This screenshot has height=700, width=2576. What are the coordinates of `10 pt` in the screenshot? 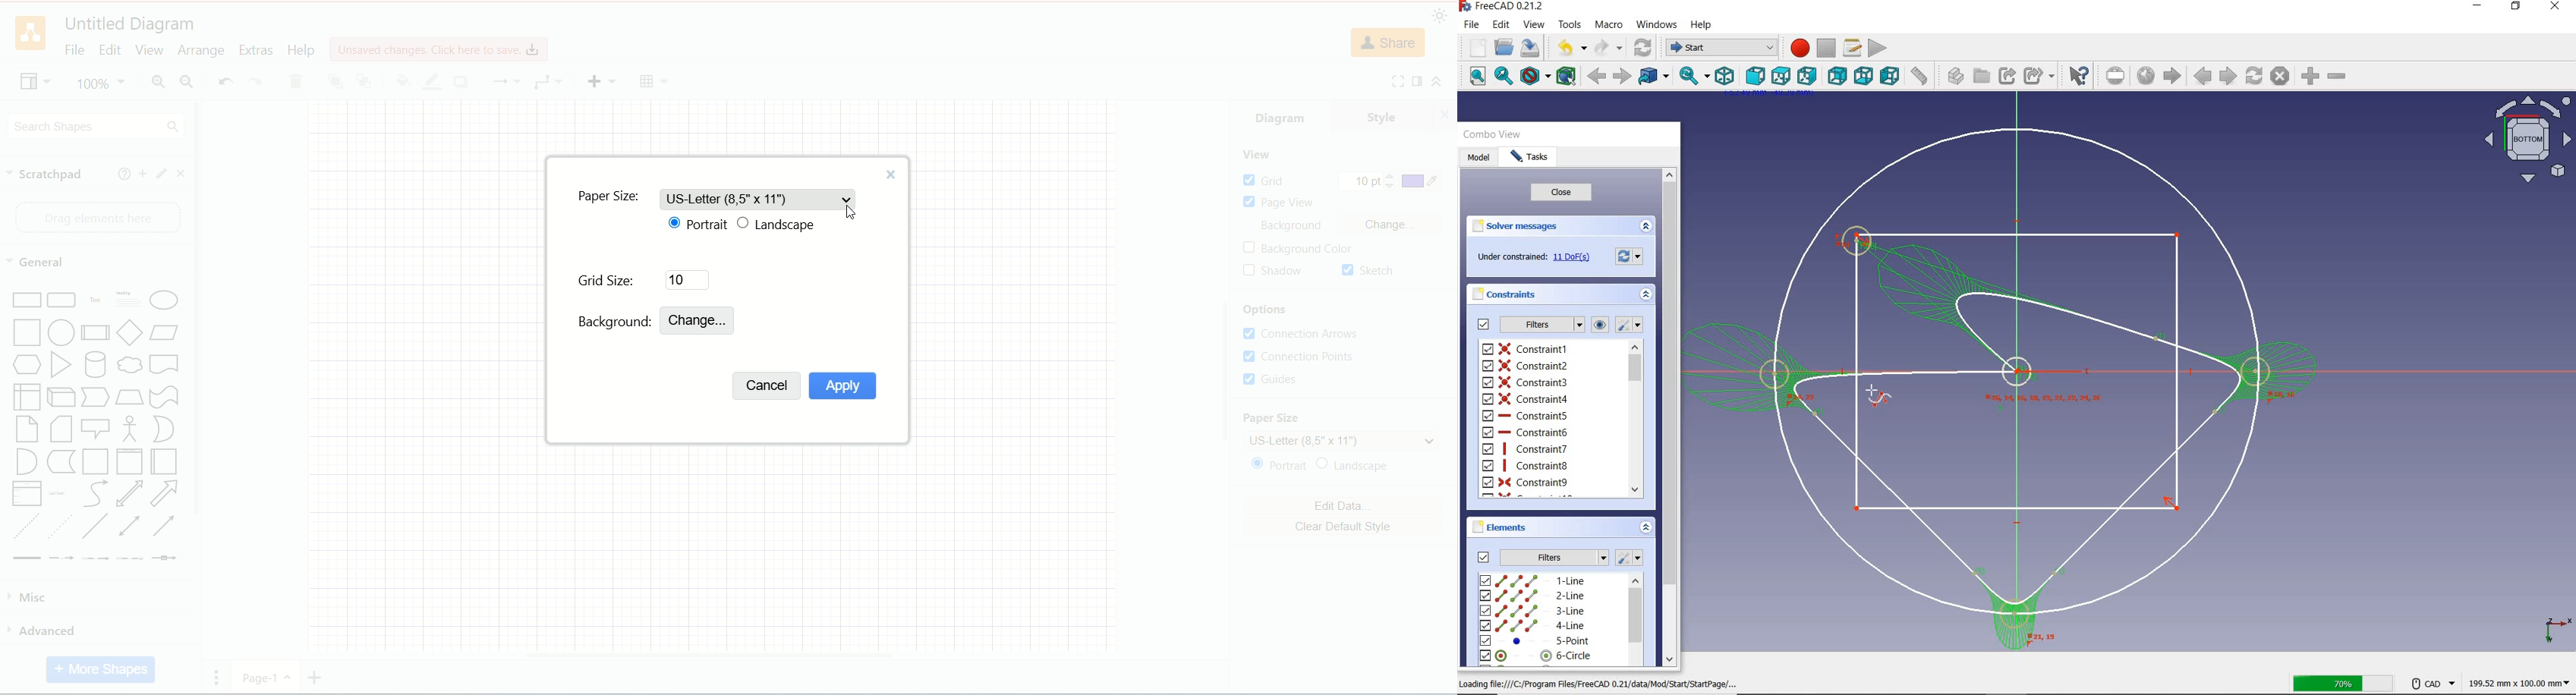 It's located at (1367, 182).